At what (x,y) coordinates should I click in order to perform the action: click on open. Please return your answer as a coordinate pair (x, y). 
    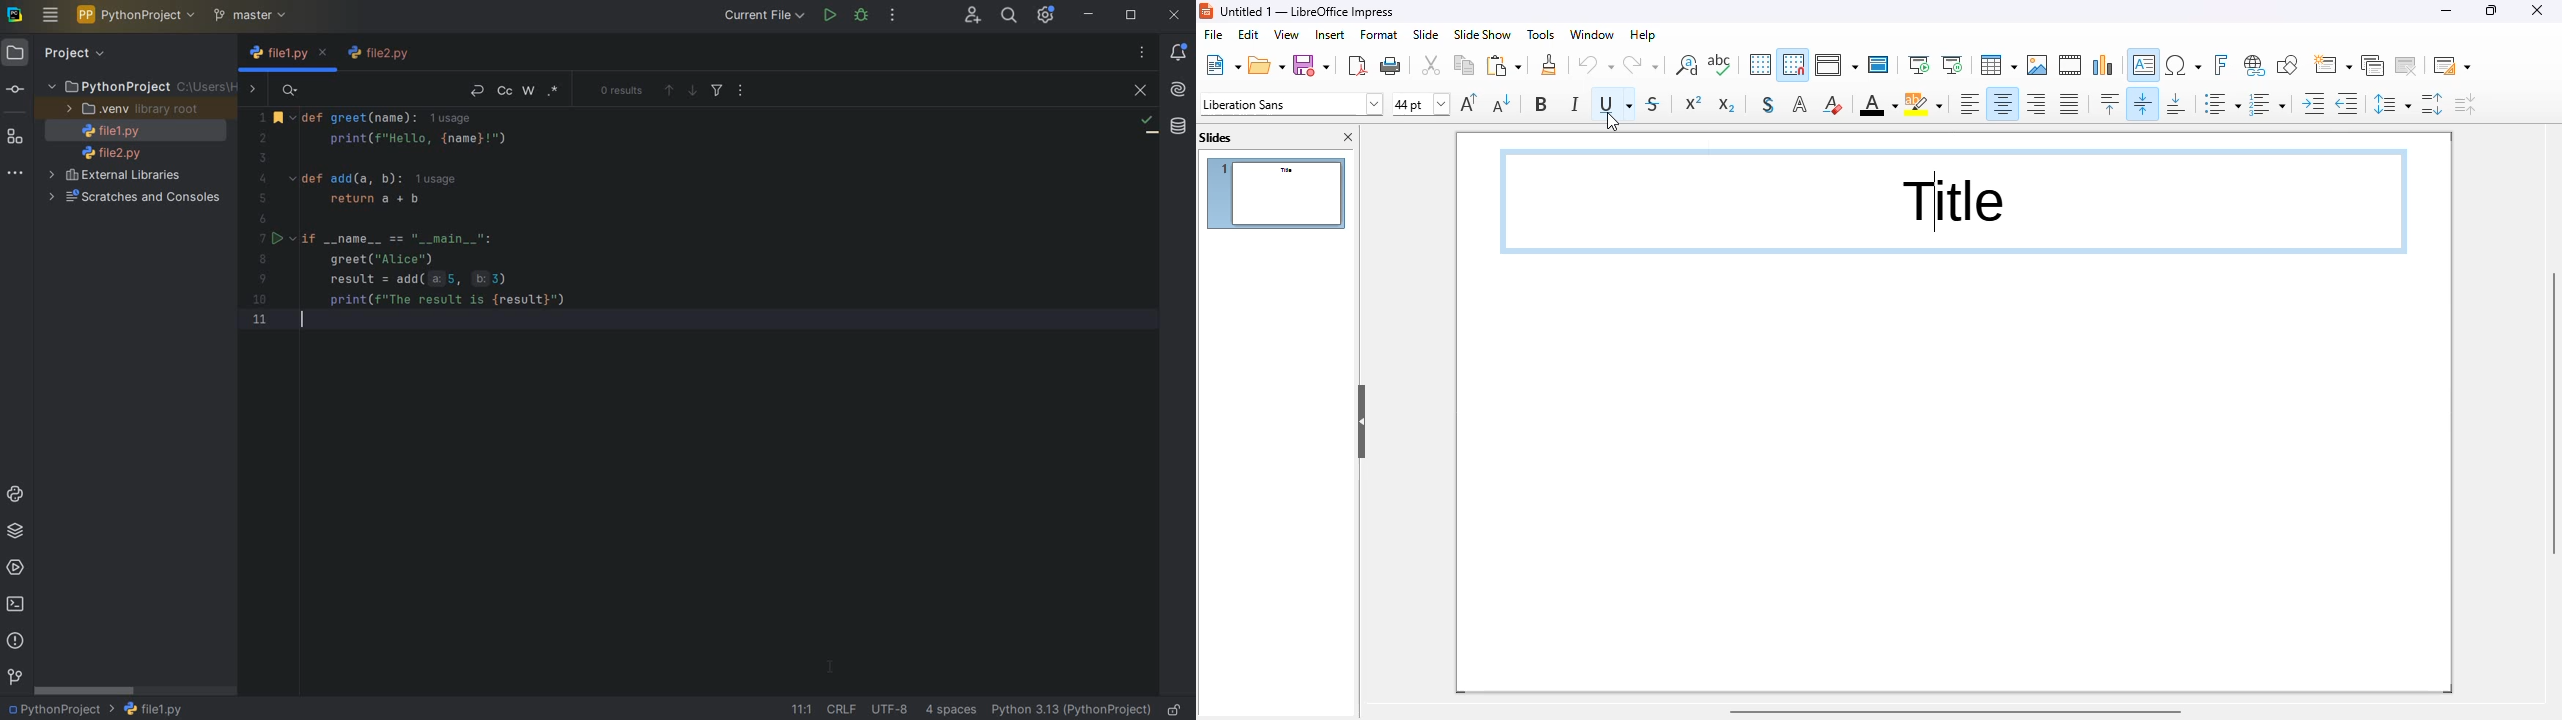
    Looking at the image, I should click on (1266, 65).